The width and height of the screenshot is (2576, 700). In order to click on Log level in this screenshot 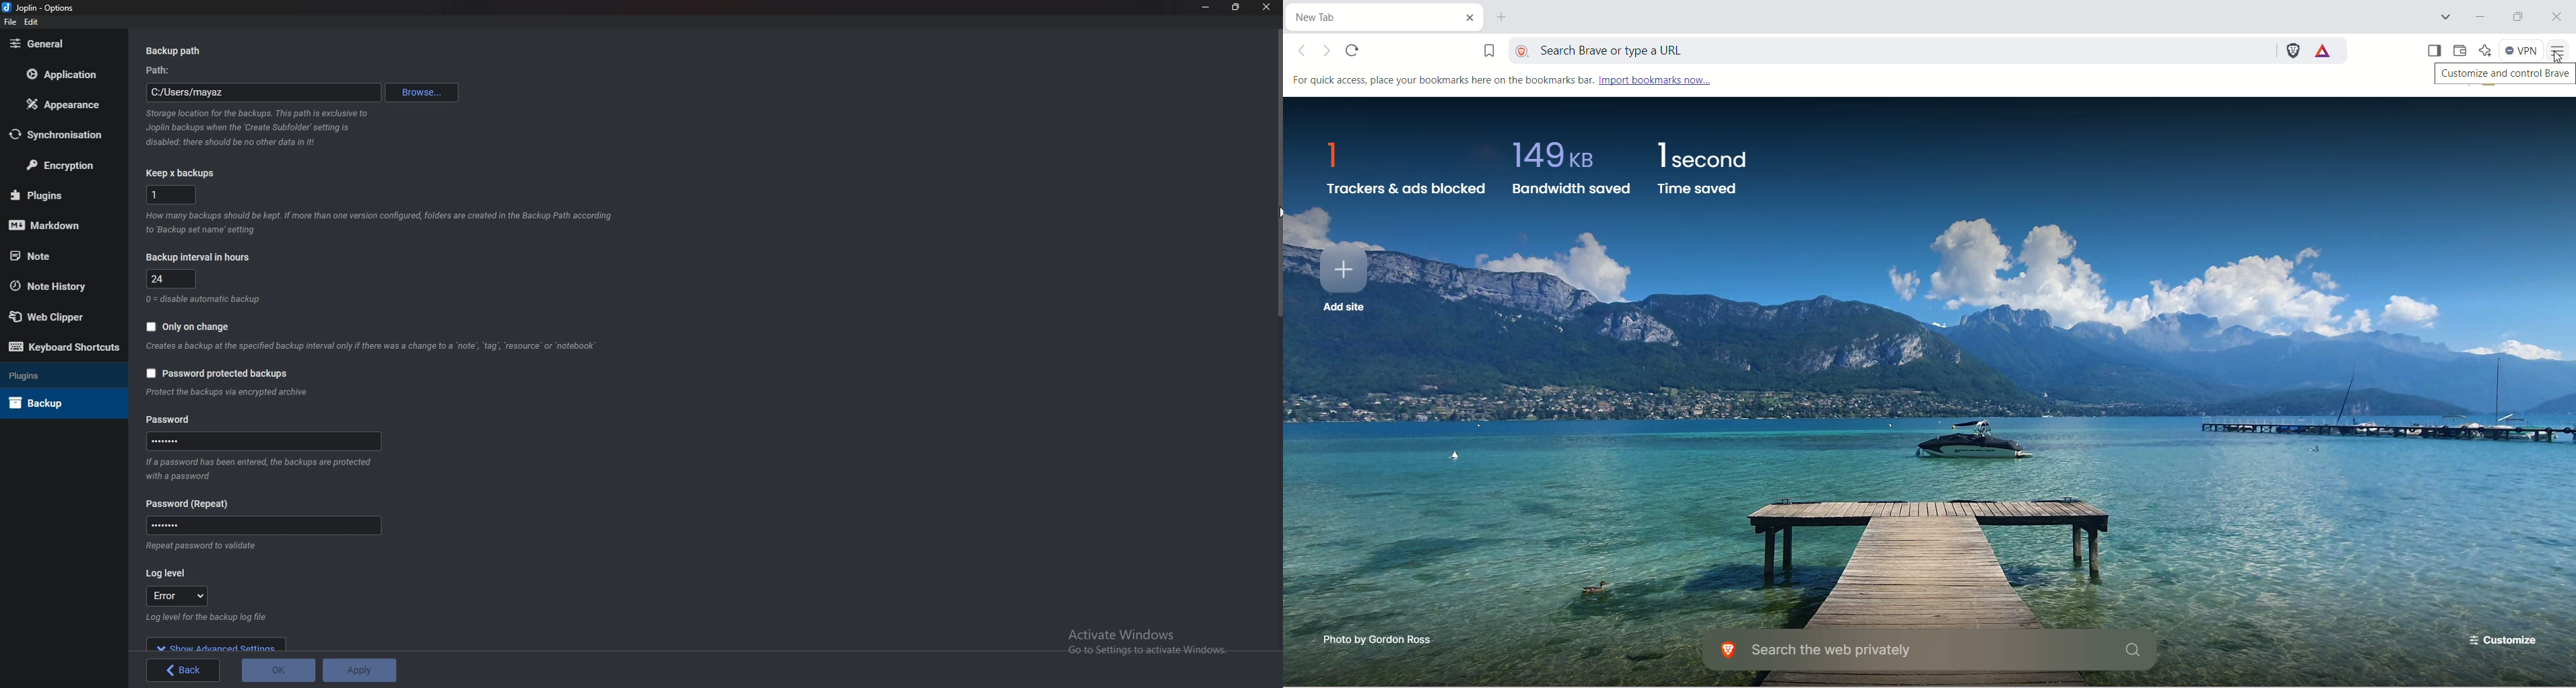, I will do `click(168, 573)`.